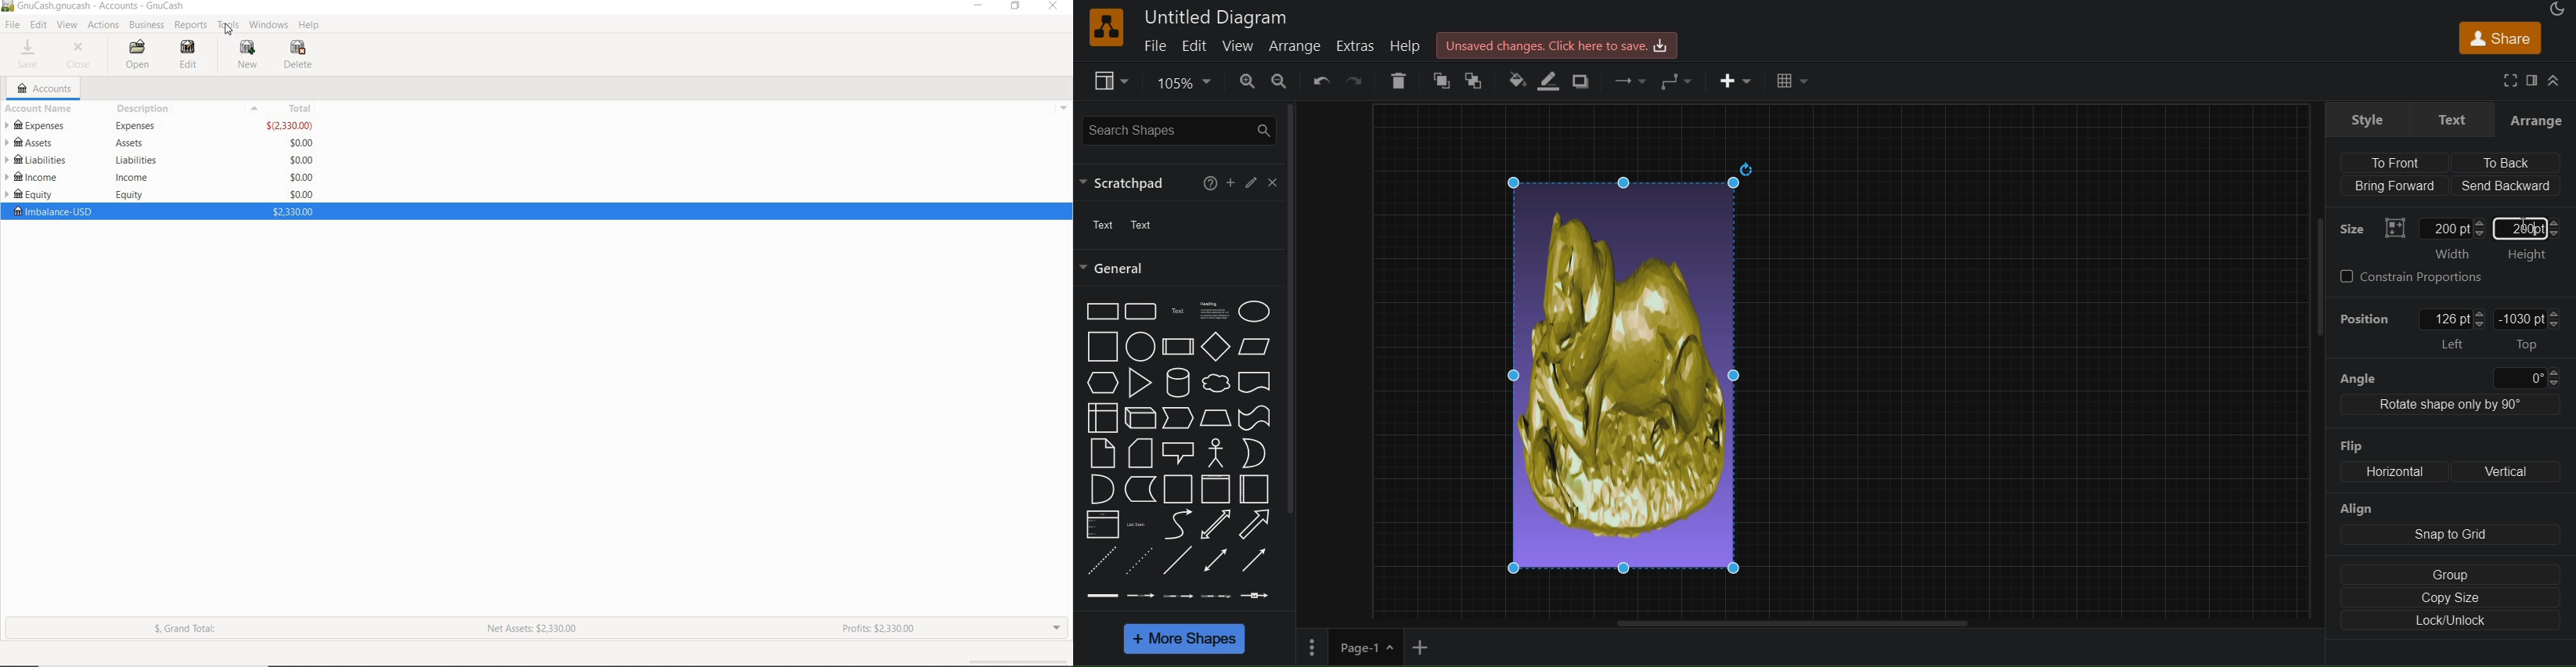 The image size is (2576, 672). What do you see at coordinates (1186, 452) in the screenshot?
I see `shapes` at bounding box center [1186, 452].